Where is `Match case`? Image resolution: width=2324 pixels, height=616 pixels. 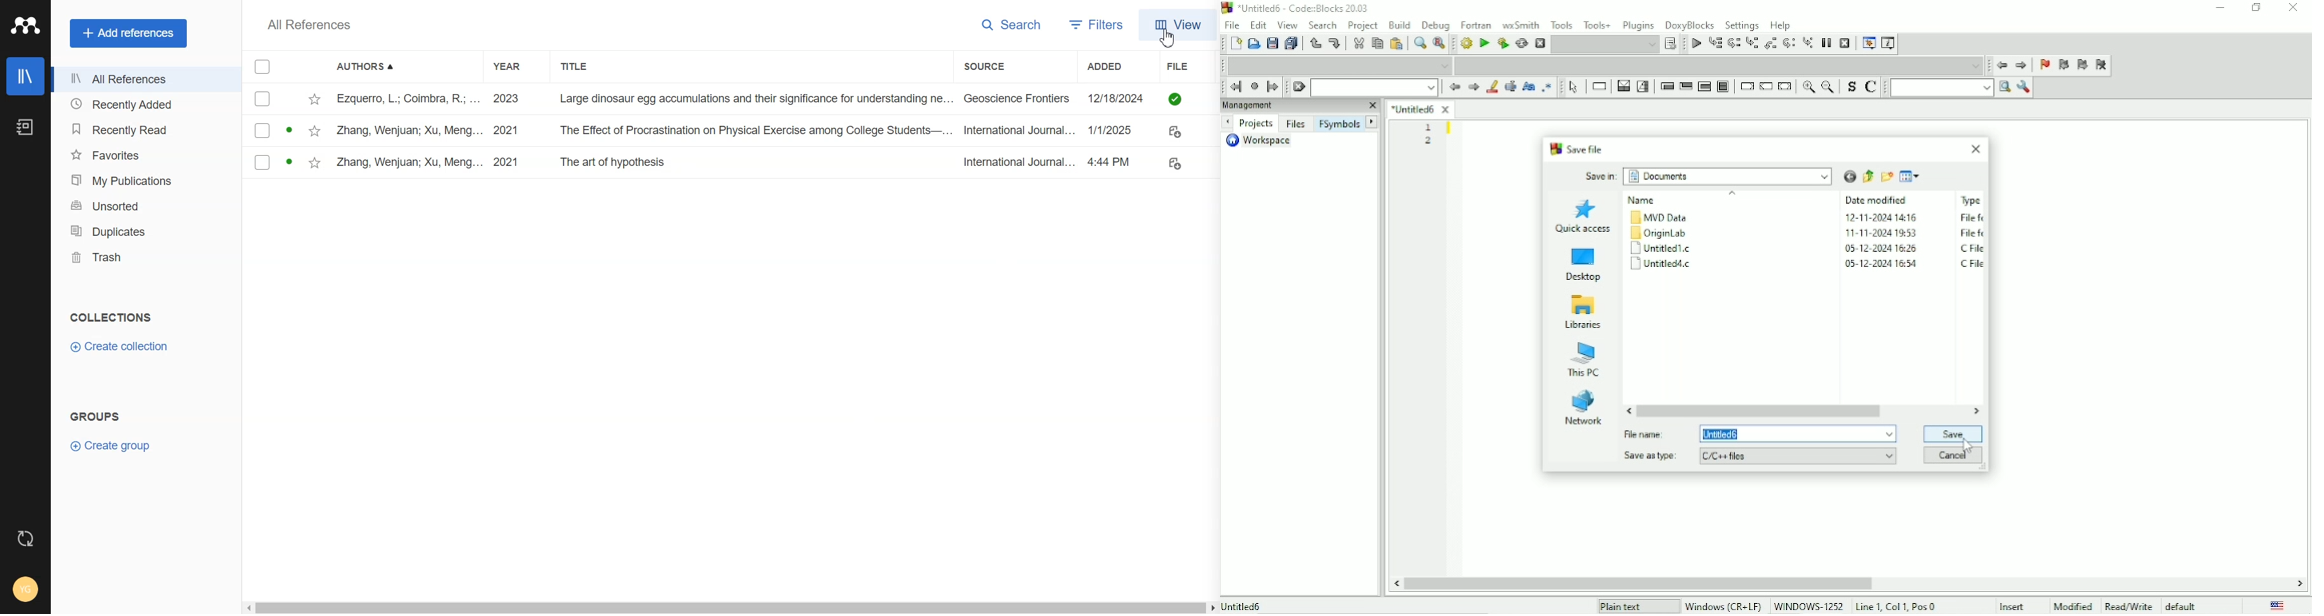
Match case is located at coordinates (1528, 87).